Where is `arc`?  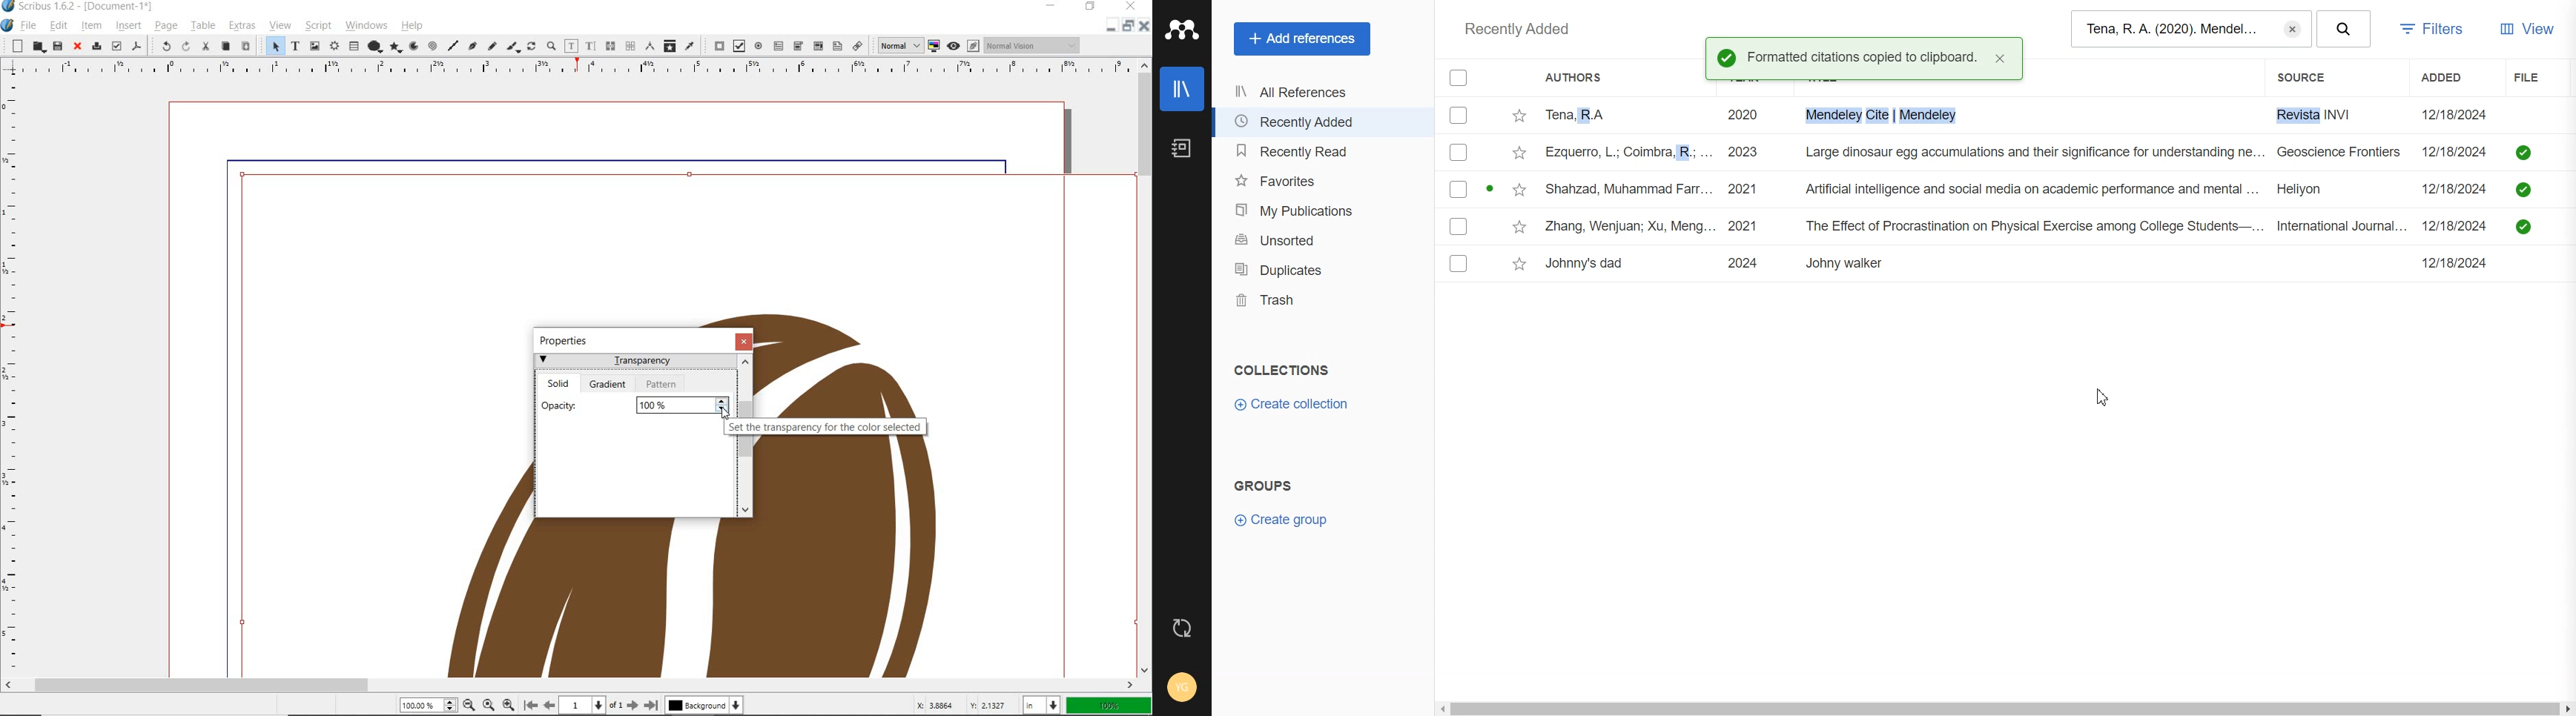
arc is located at coordinates (416, 45).